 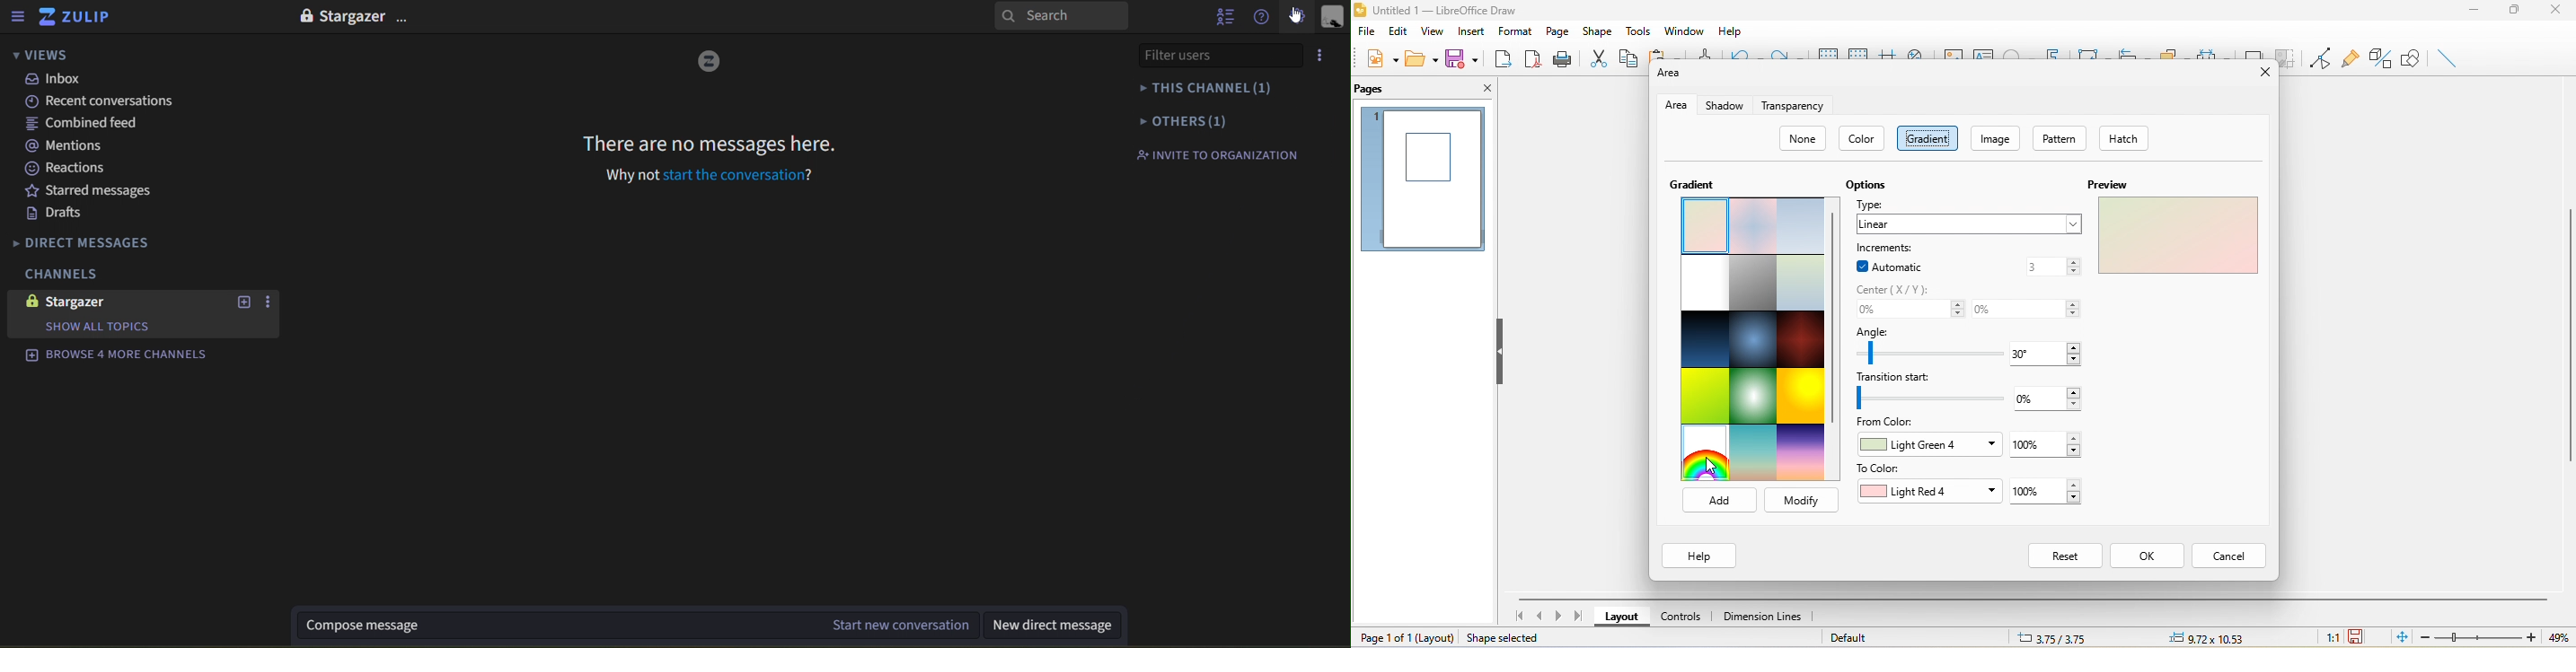 I want to click on midnight, so click(x=1707, y=341).